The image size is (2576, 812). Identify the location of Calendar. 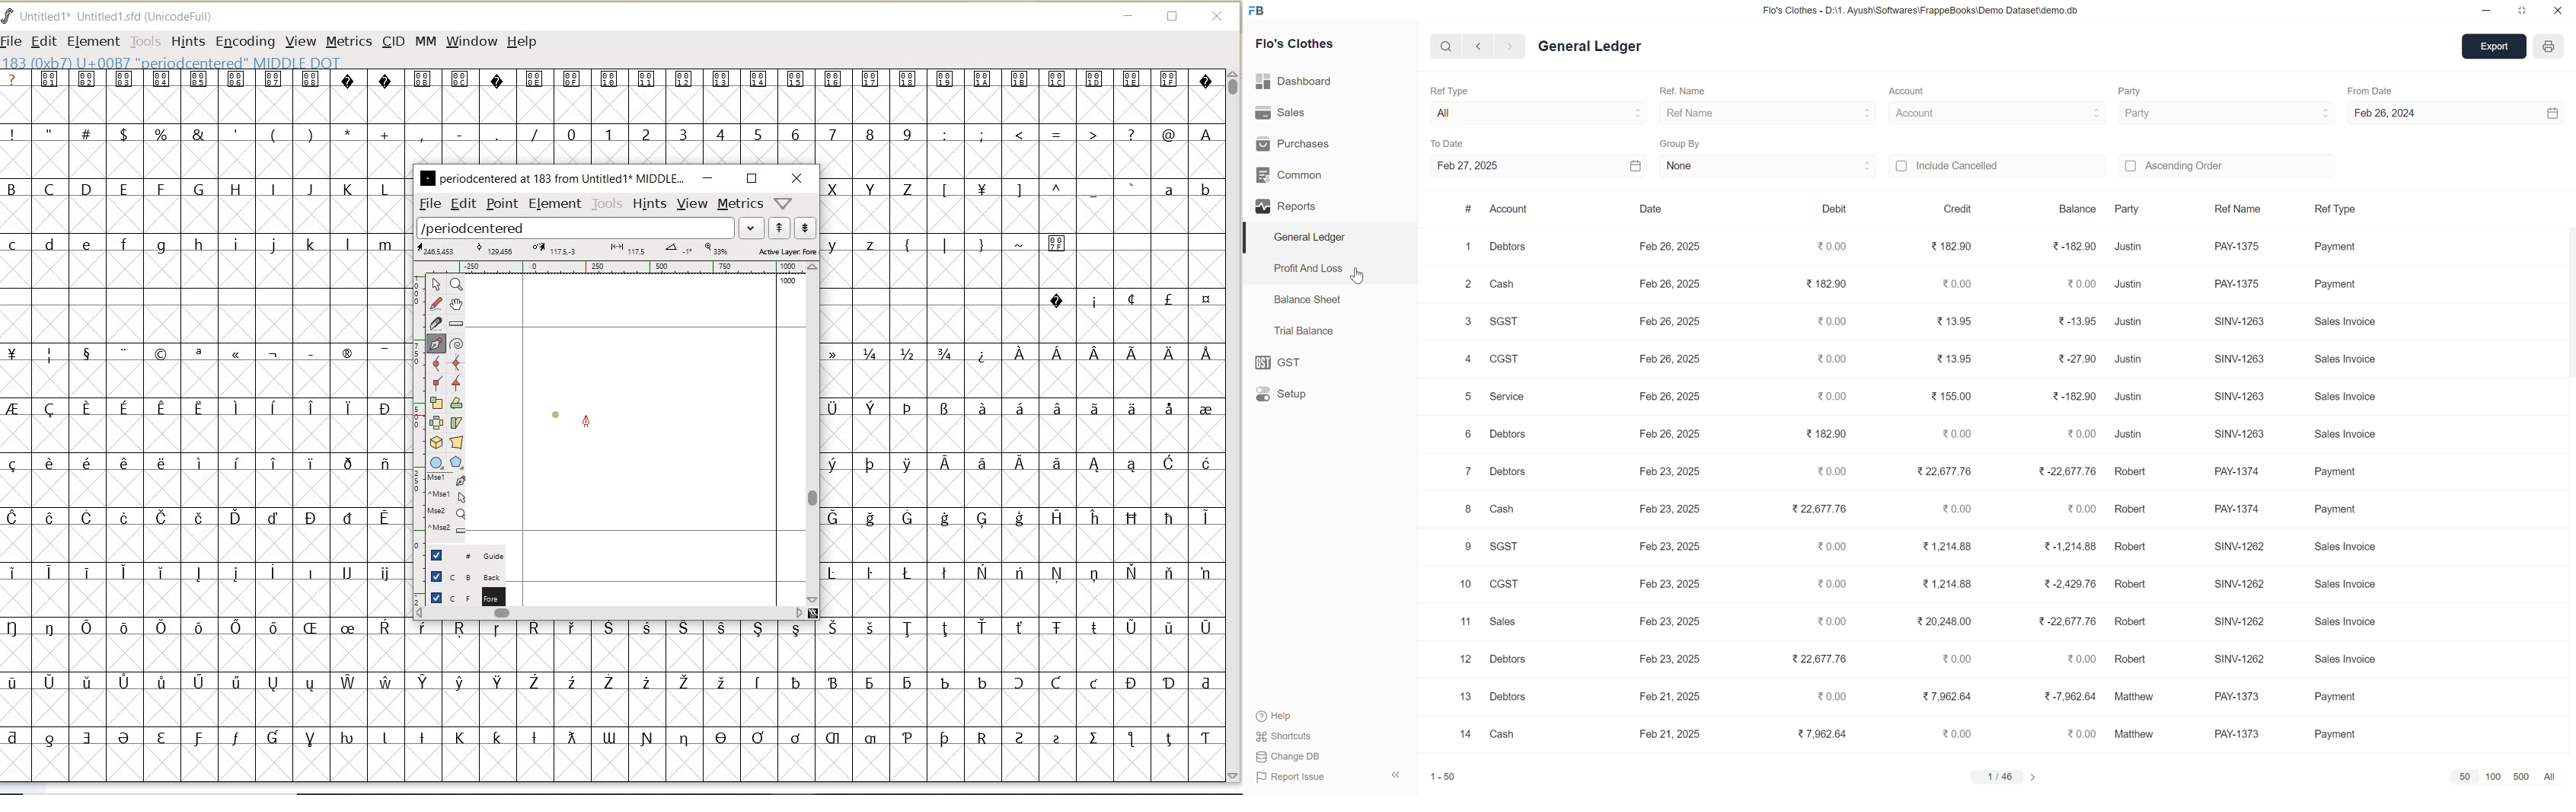
(2550, 111).